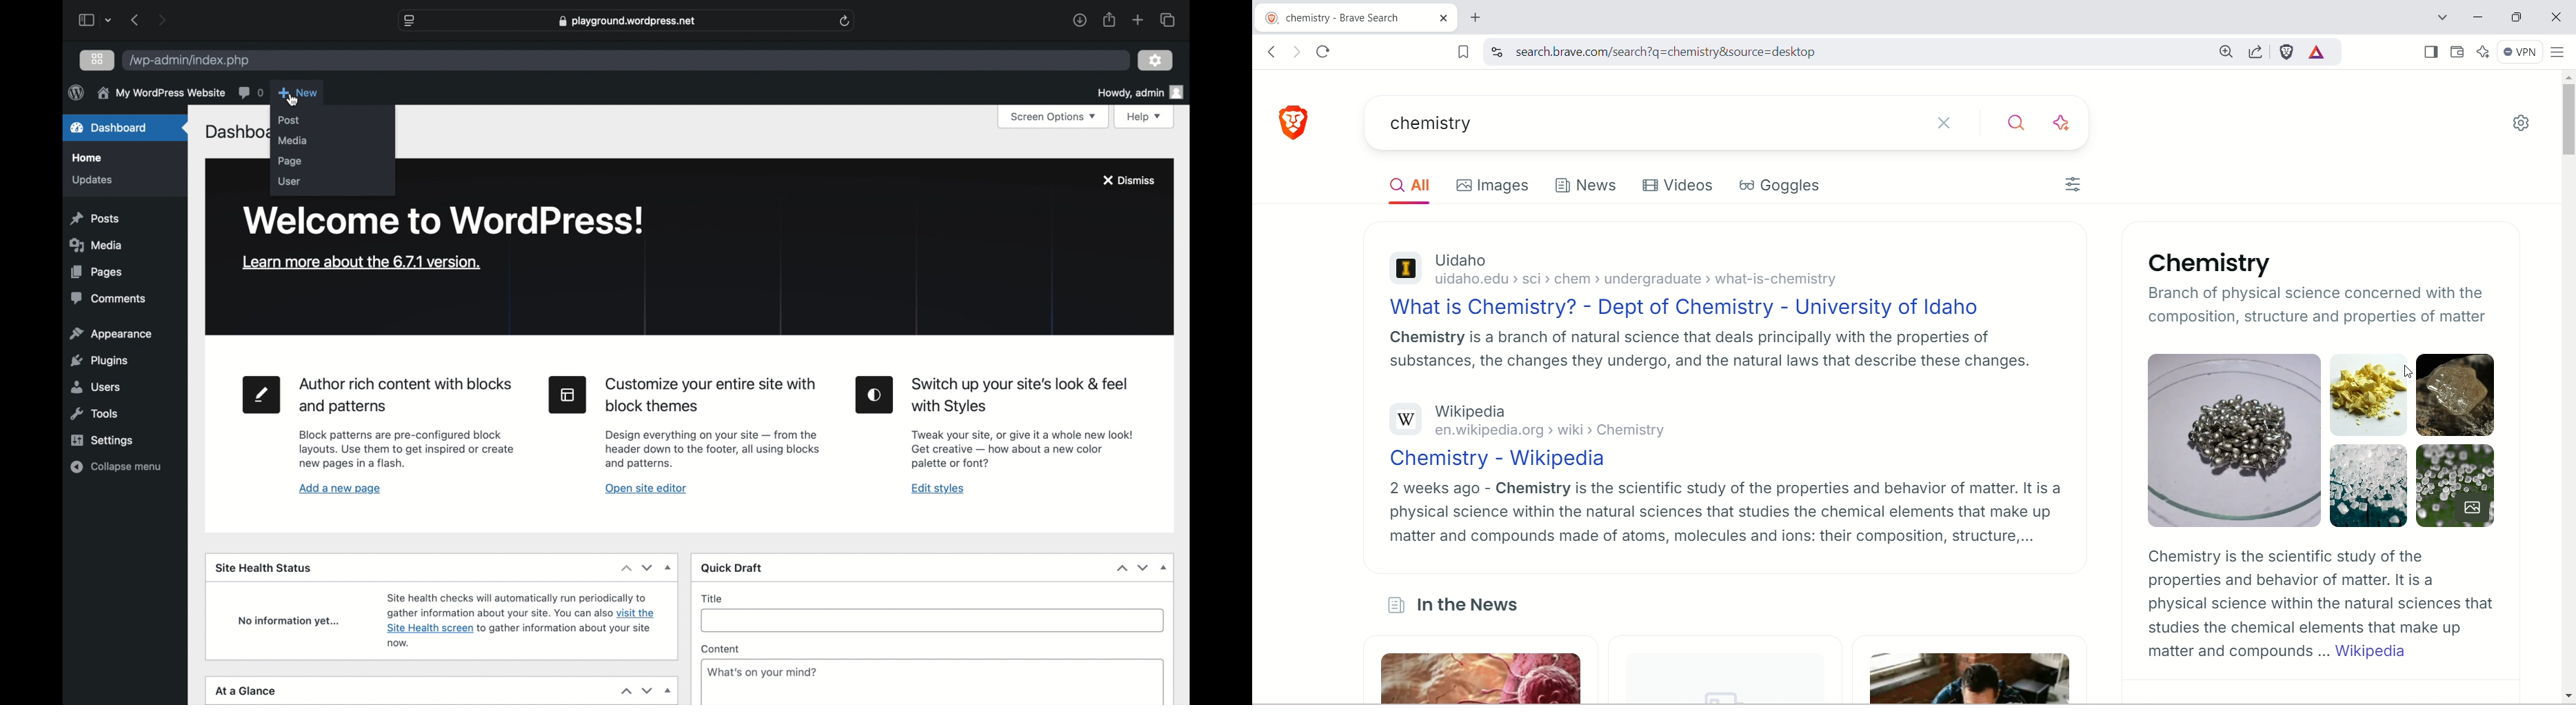 Image resolution: width=2576 pixels, height=728 pixels. I want to click on wordpress, so click(76, 92).